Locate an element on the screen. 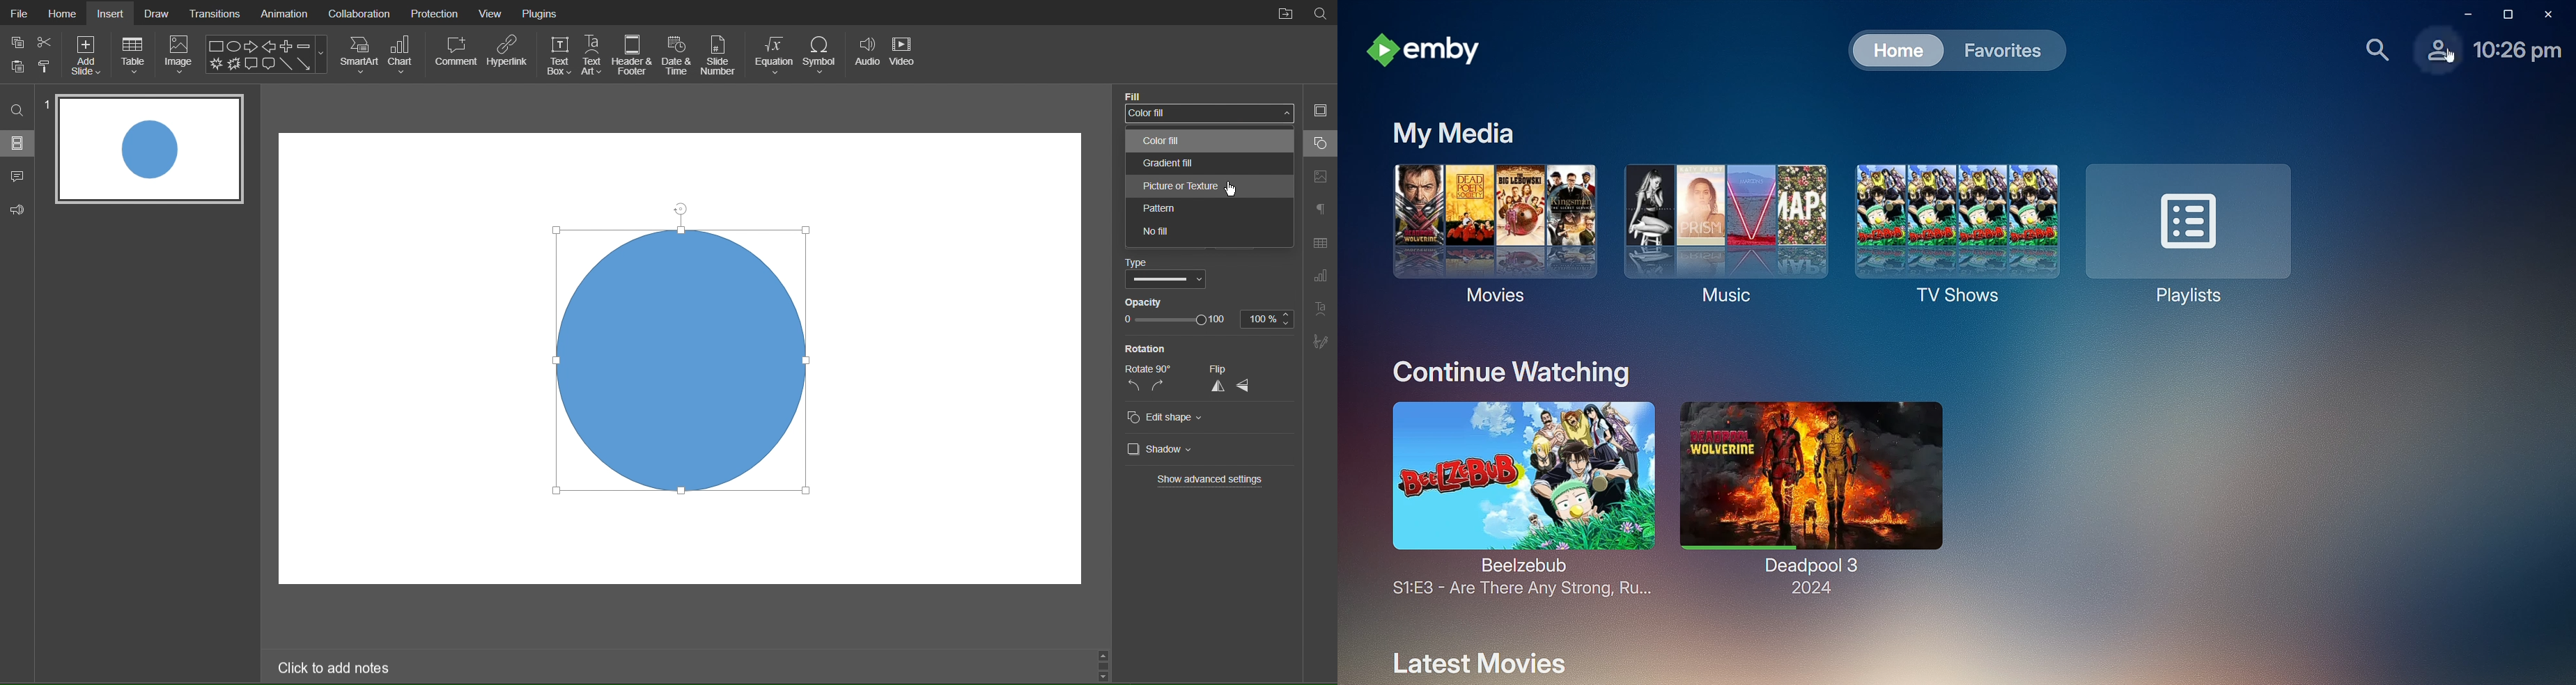 Image resolution: width=2576 pixels, height=700 pixels. Animation is located at coordinates (284, 14).